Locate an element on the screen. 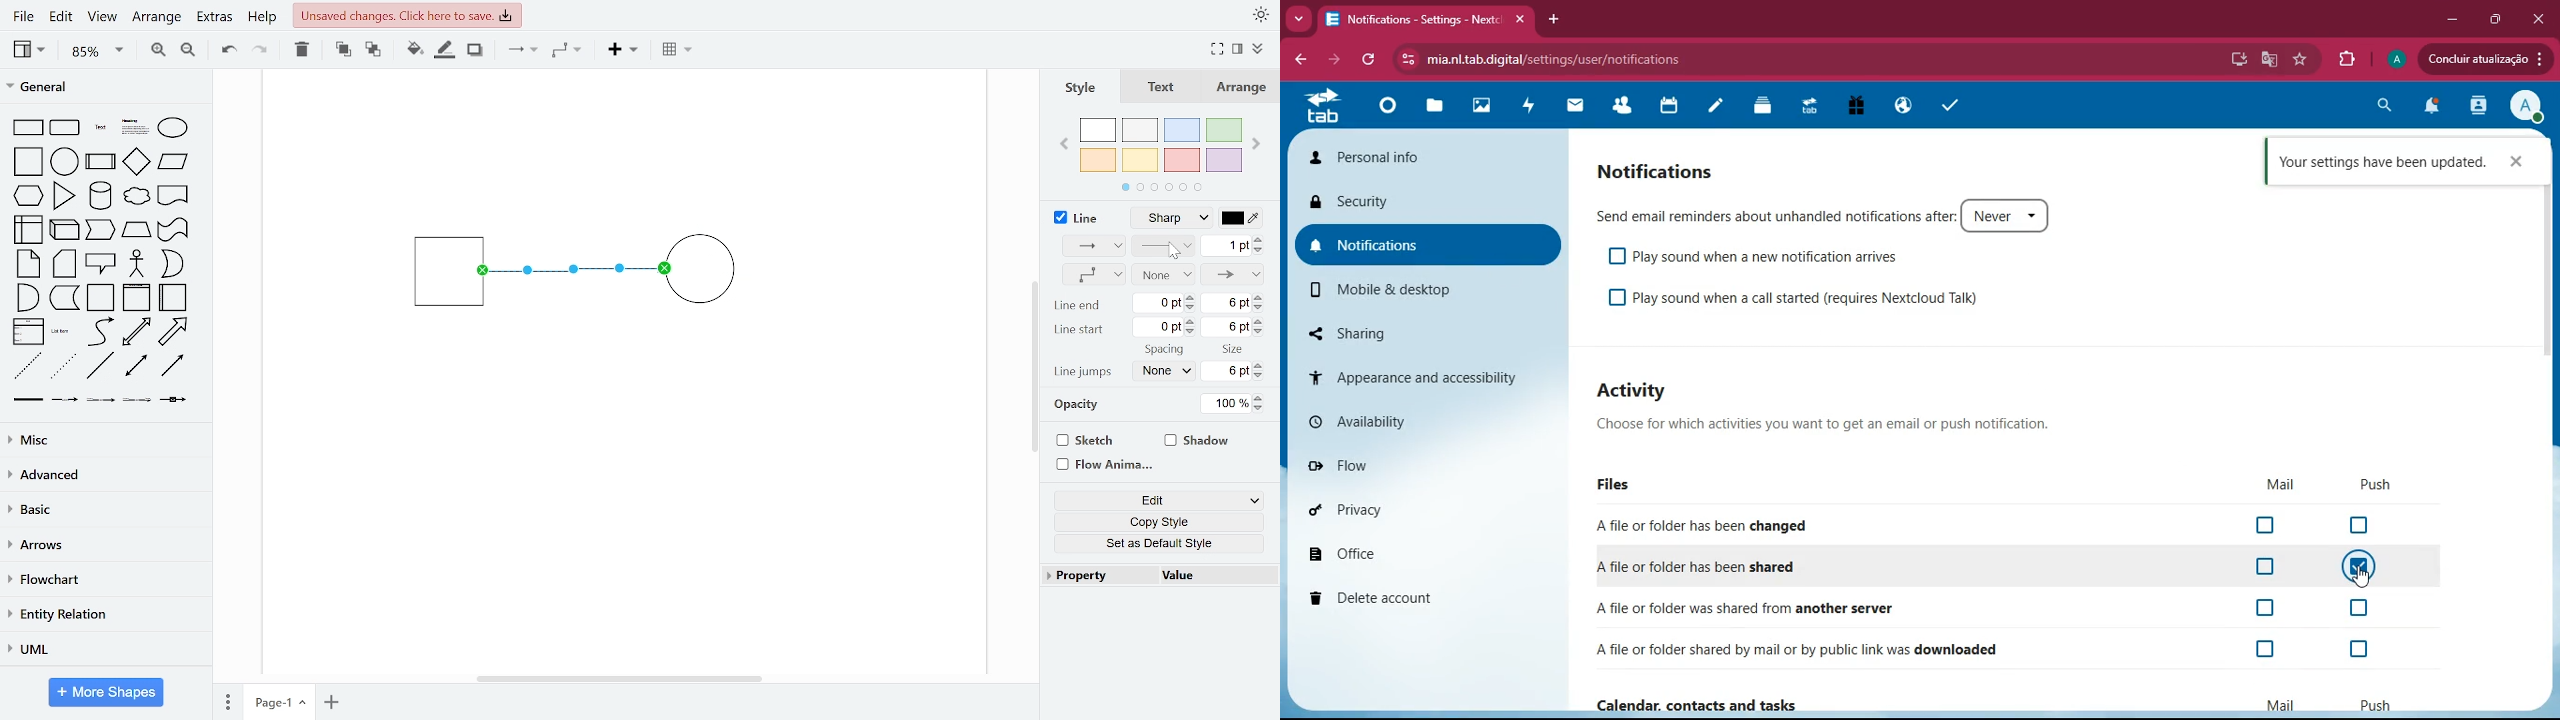 The height and width of the screenshot is (728, 2576). notifications is located at coordinates (1662, 171).